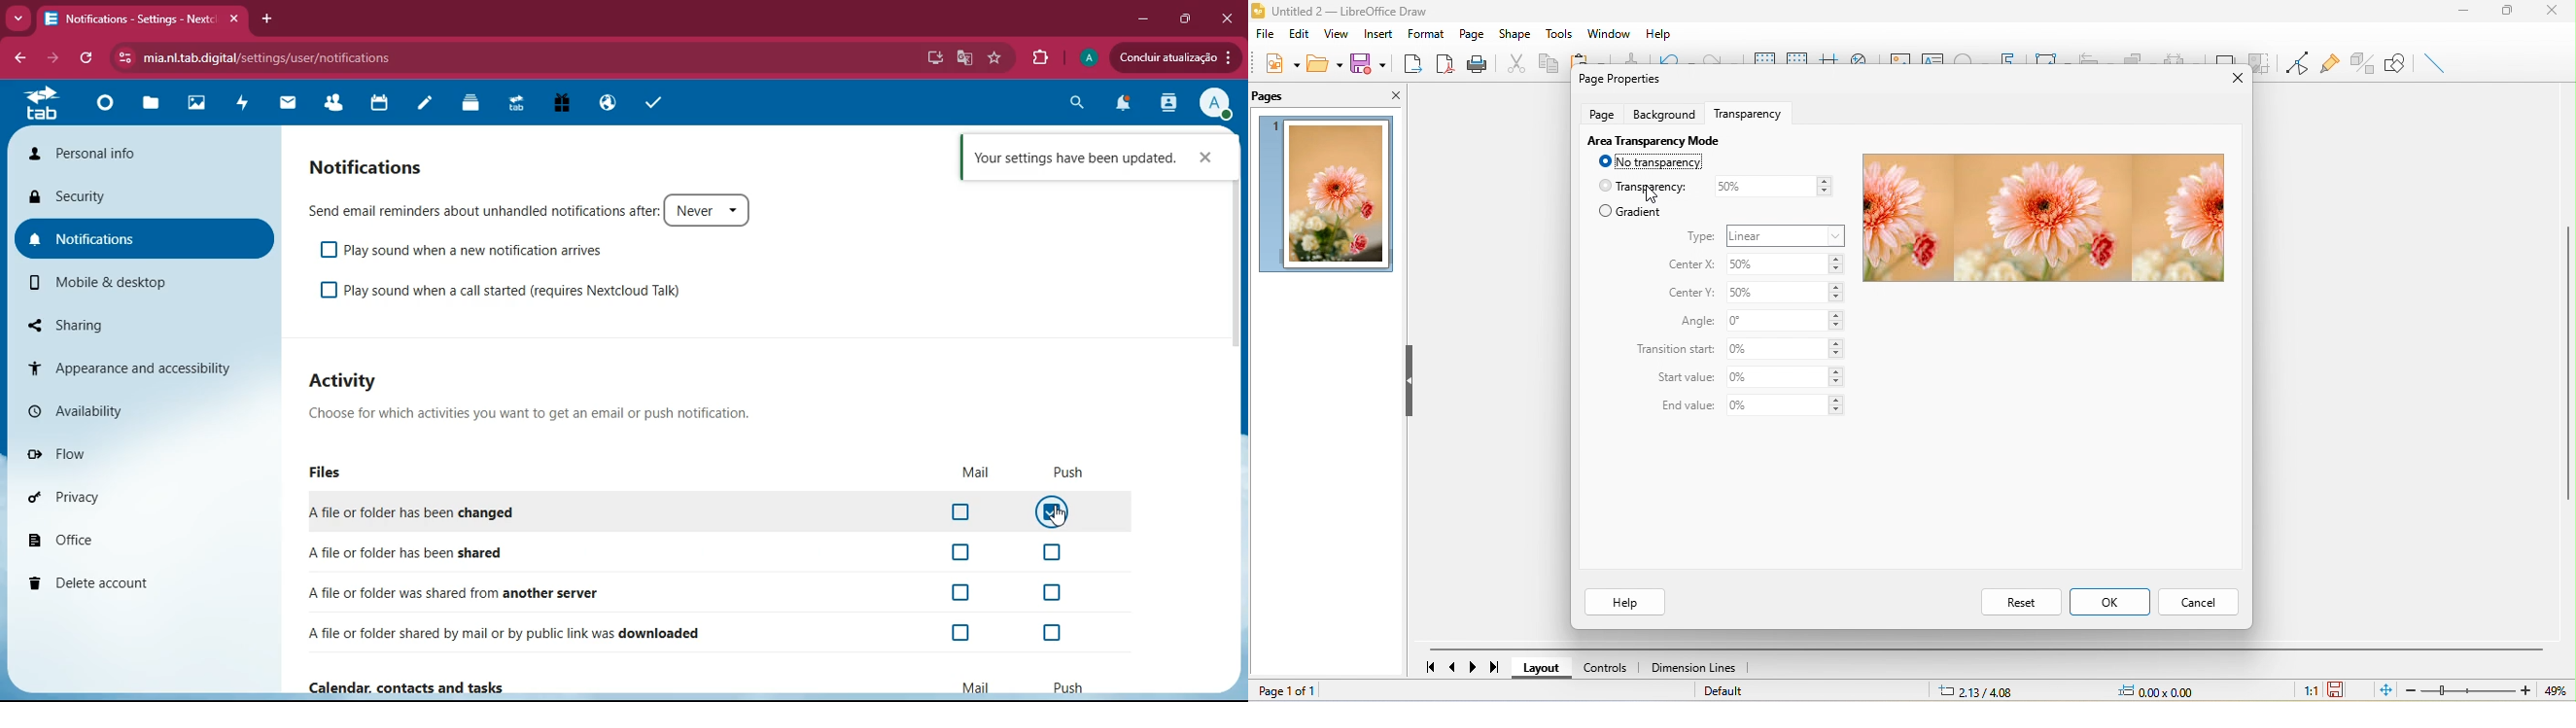 The image size is (2576, 728). Describe the element at coordinates (2557, 14) in the screenshot. I see `close` at that location.